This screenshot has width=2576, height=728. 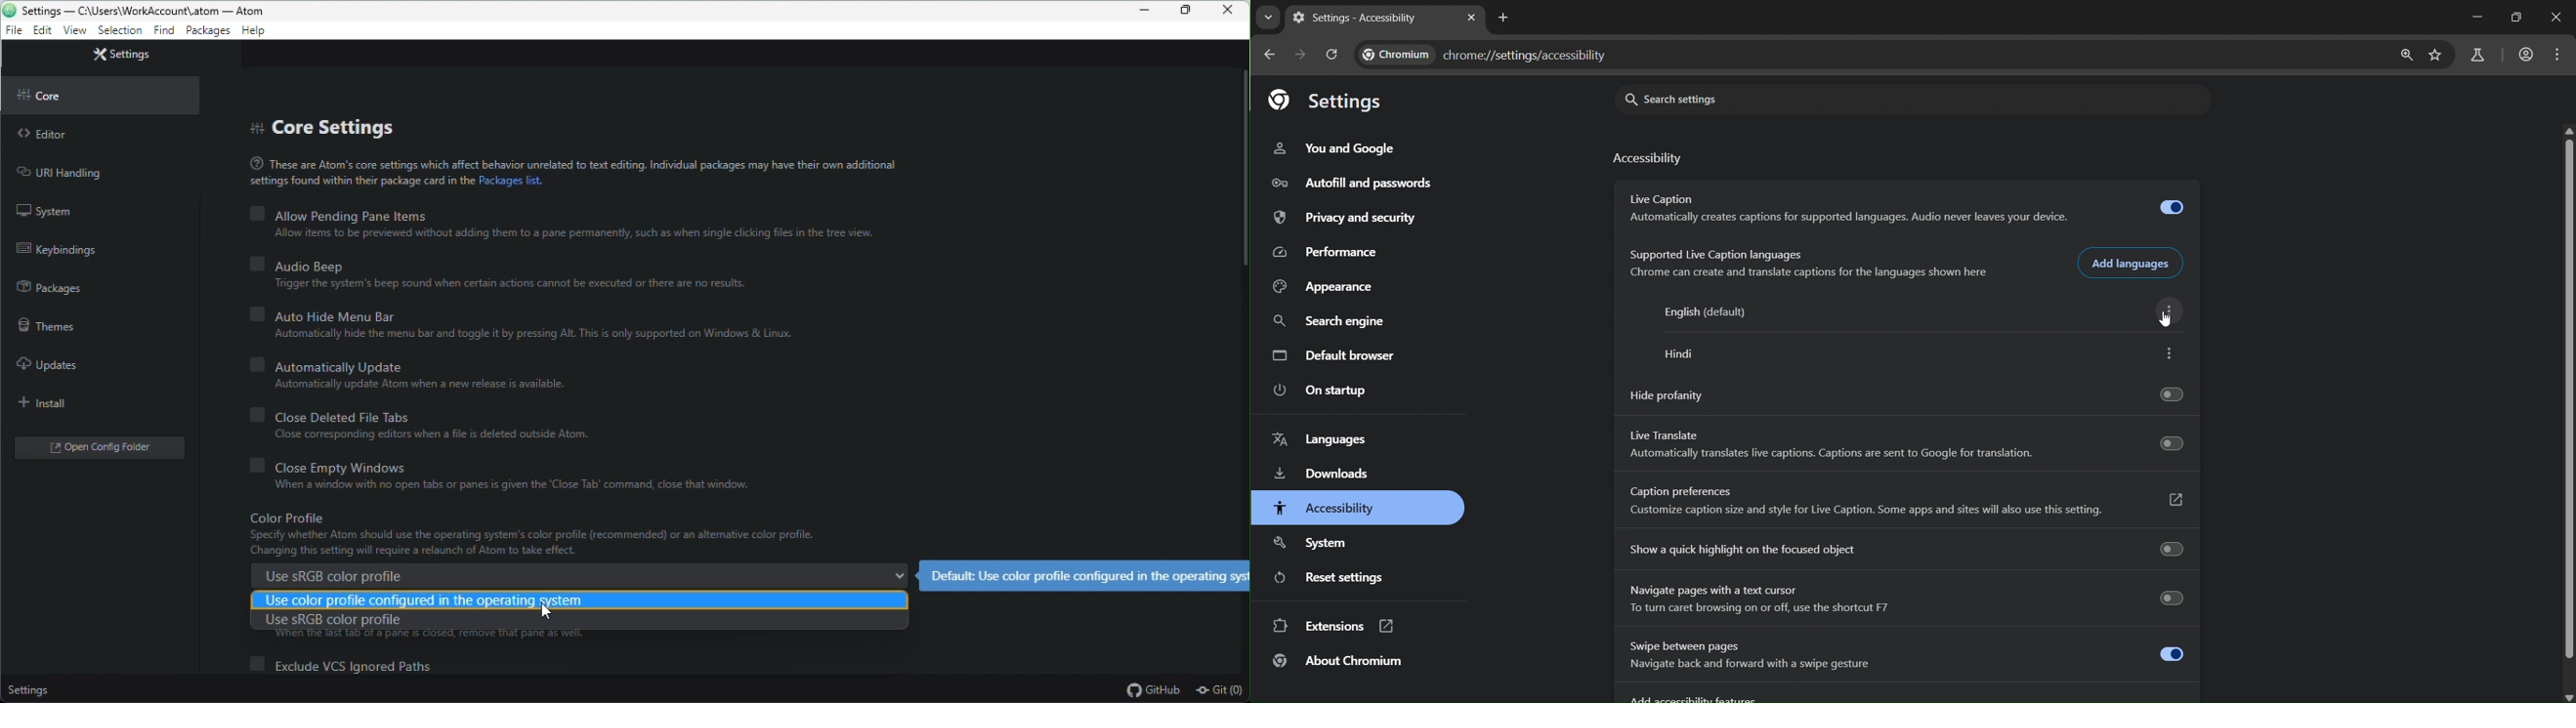 What do you see at coordinates (1809, 264) in the screenshot?
I see `Supported Live Caption languages
Chrome can create and translate captions for the languages shown here` at bounding box center [1809, 264].